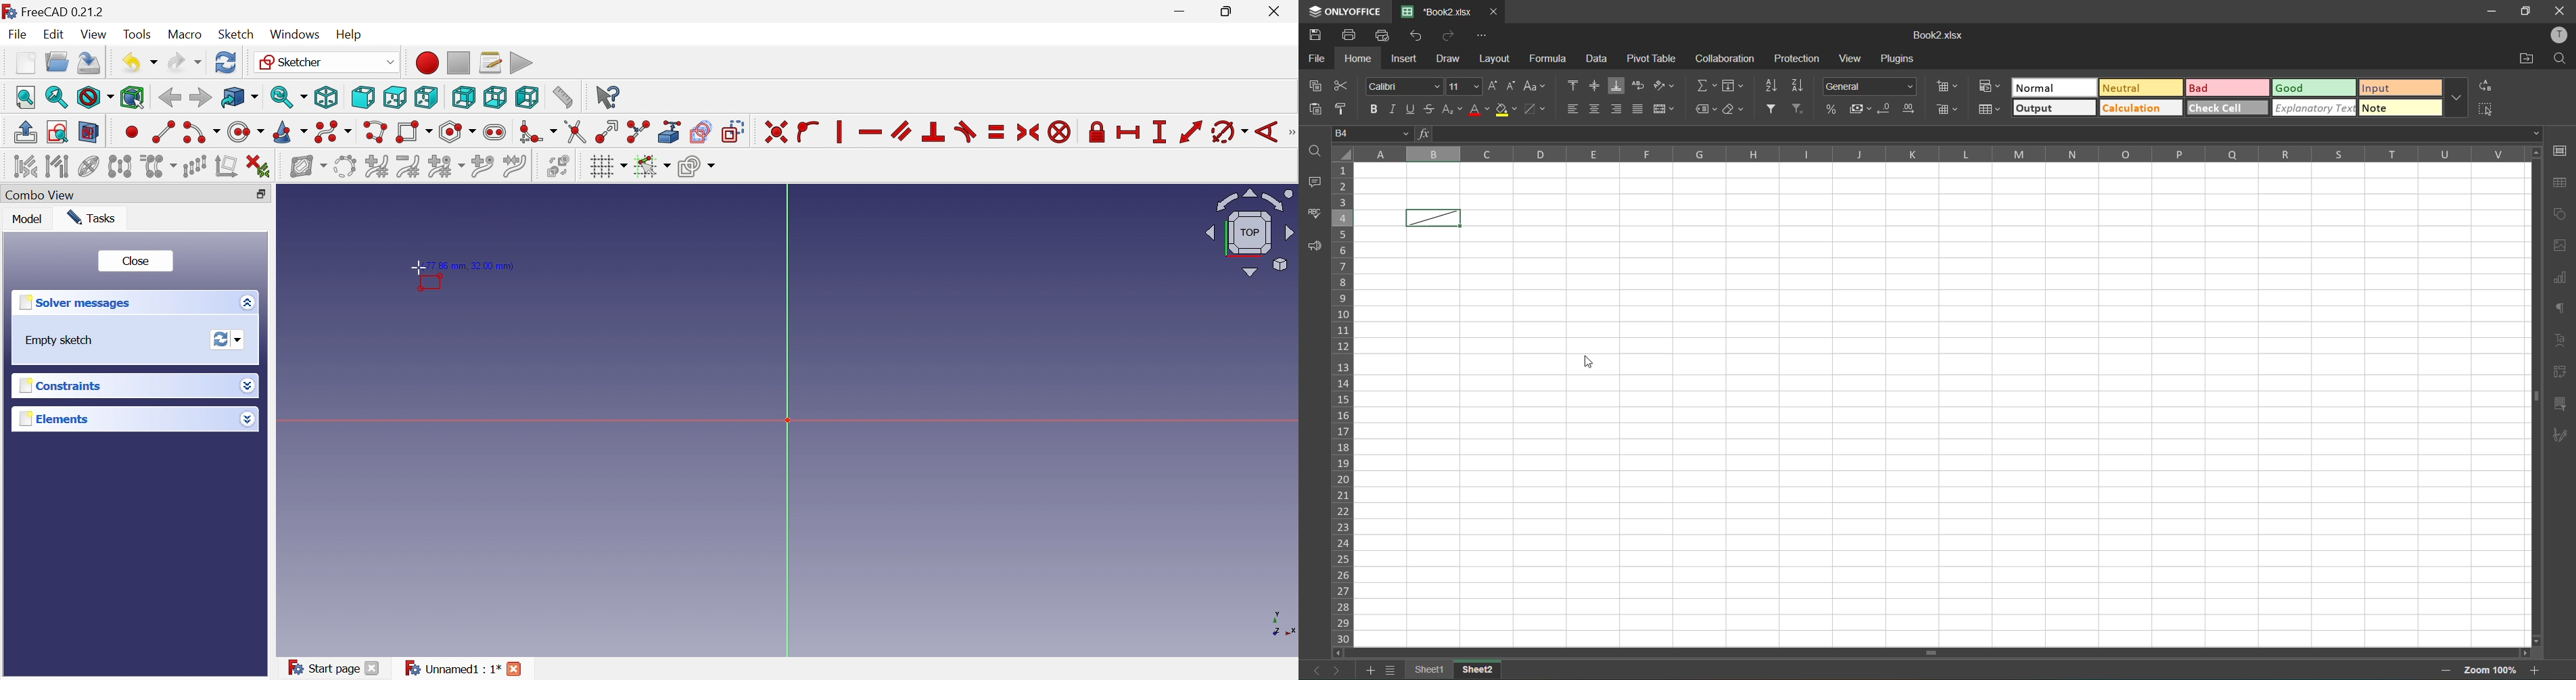  I want to click on Macros..., so click(490, 62).